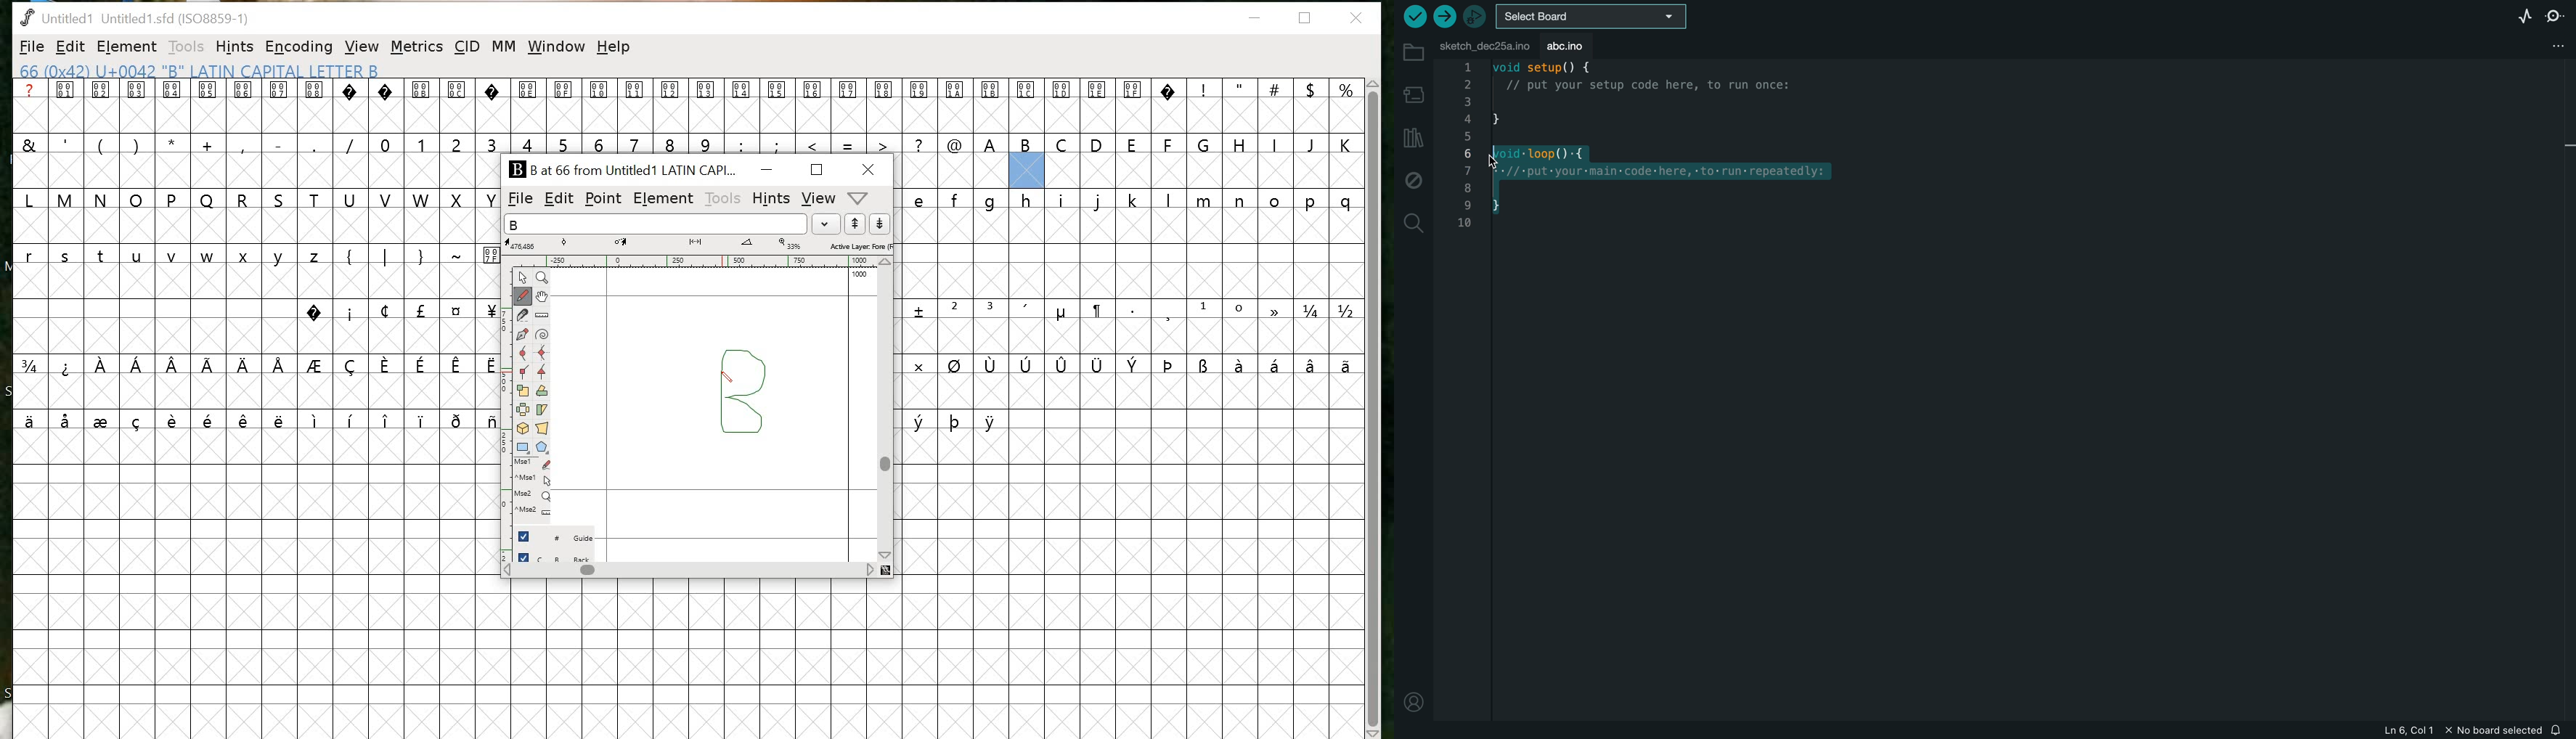 The width and height of the screenshot is (2576, 756). I want to click on MM, so click(505, 47).